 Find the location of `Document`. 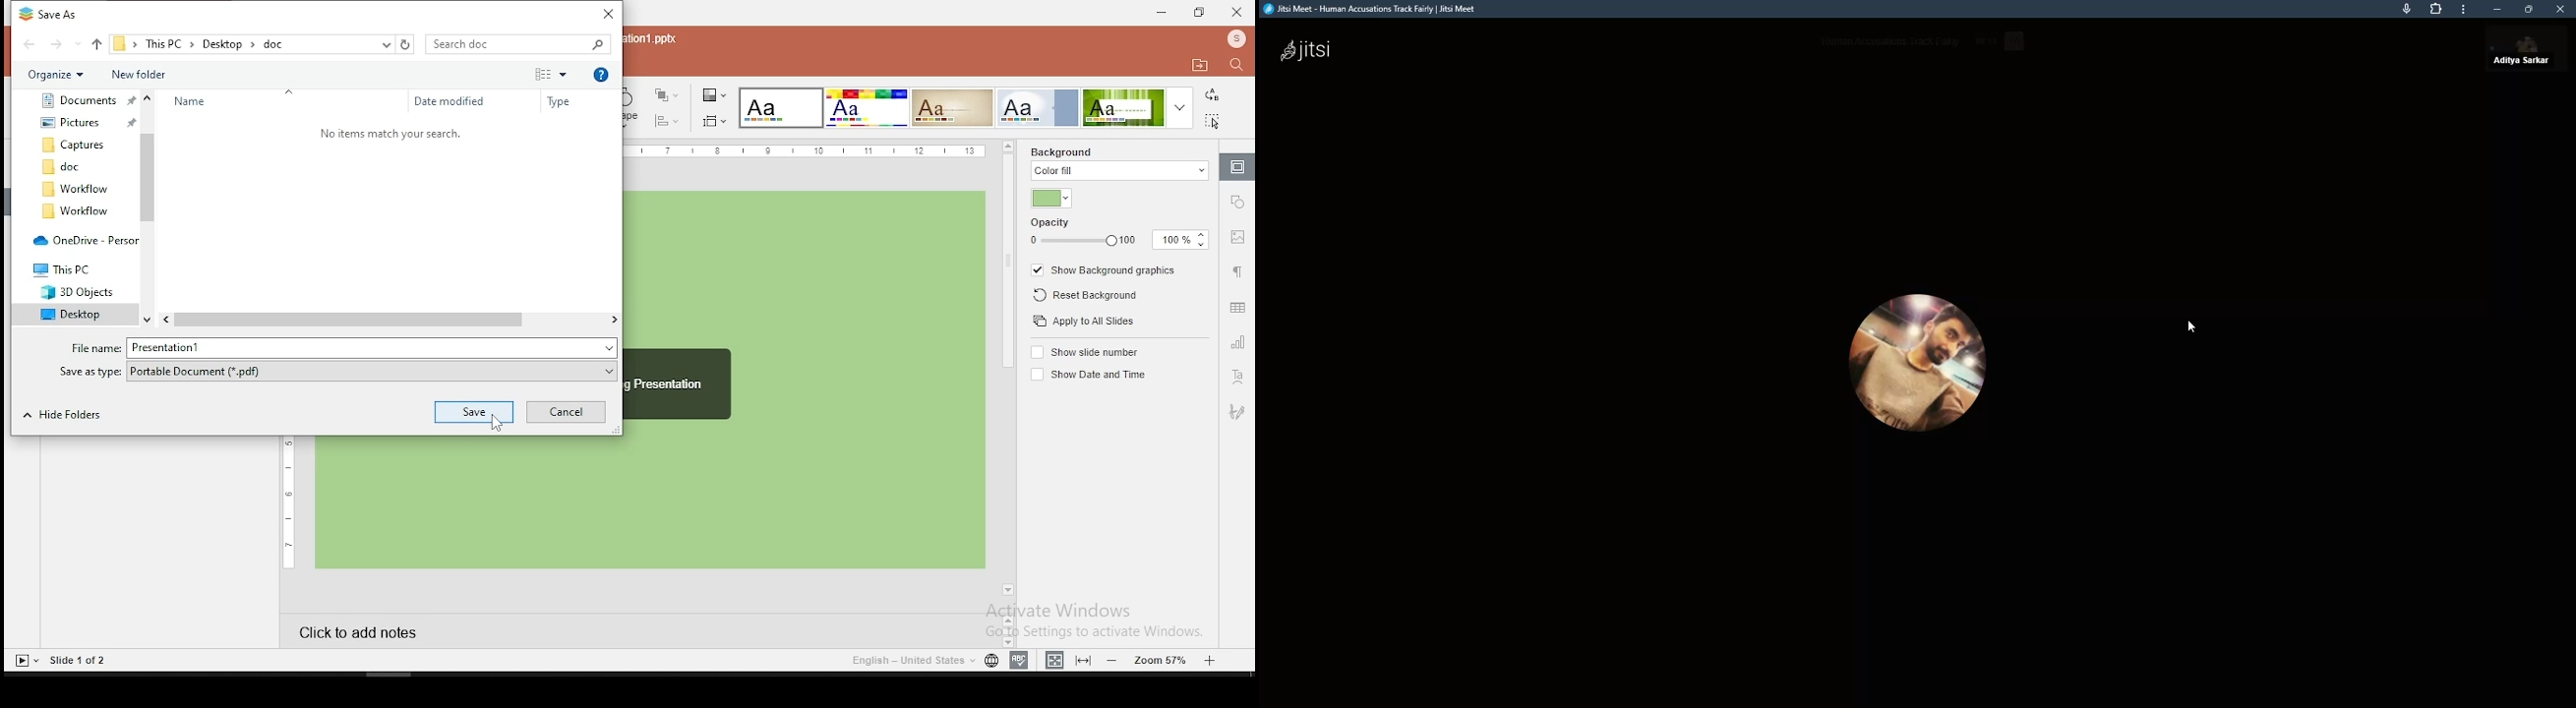

Document is located at coordinates (84, 100).